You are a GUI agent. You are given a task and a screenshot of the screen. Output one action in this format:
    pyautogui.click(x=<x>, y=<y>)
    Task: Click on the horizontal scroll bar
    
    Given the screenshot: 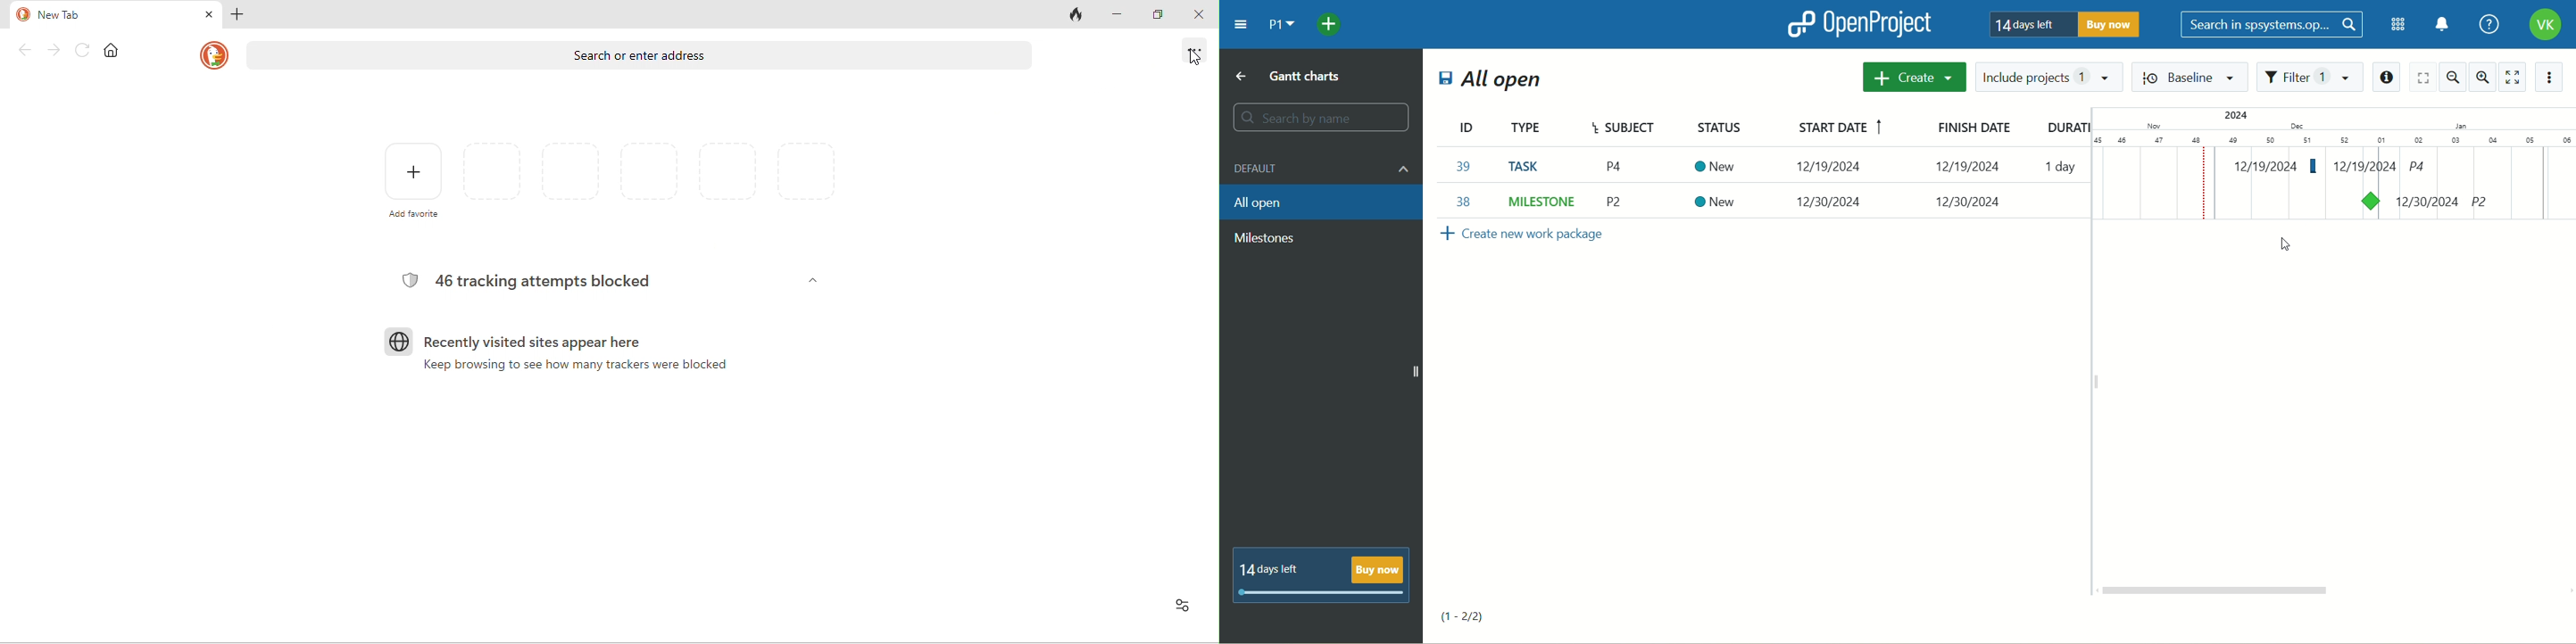 What is the action you would take?
    pyautogui.click(x=2229, y=592)
    